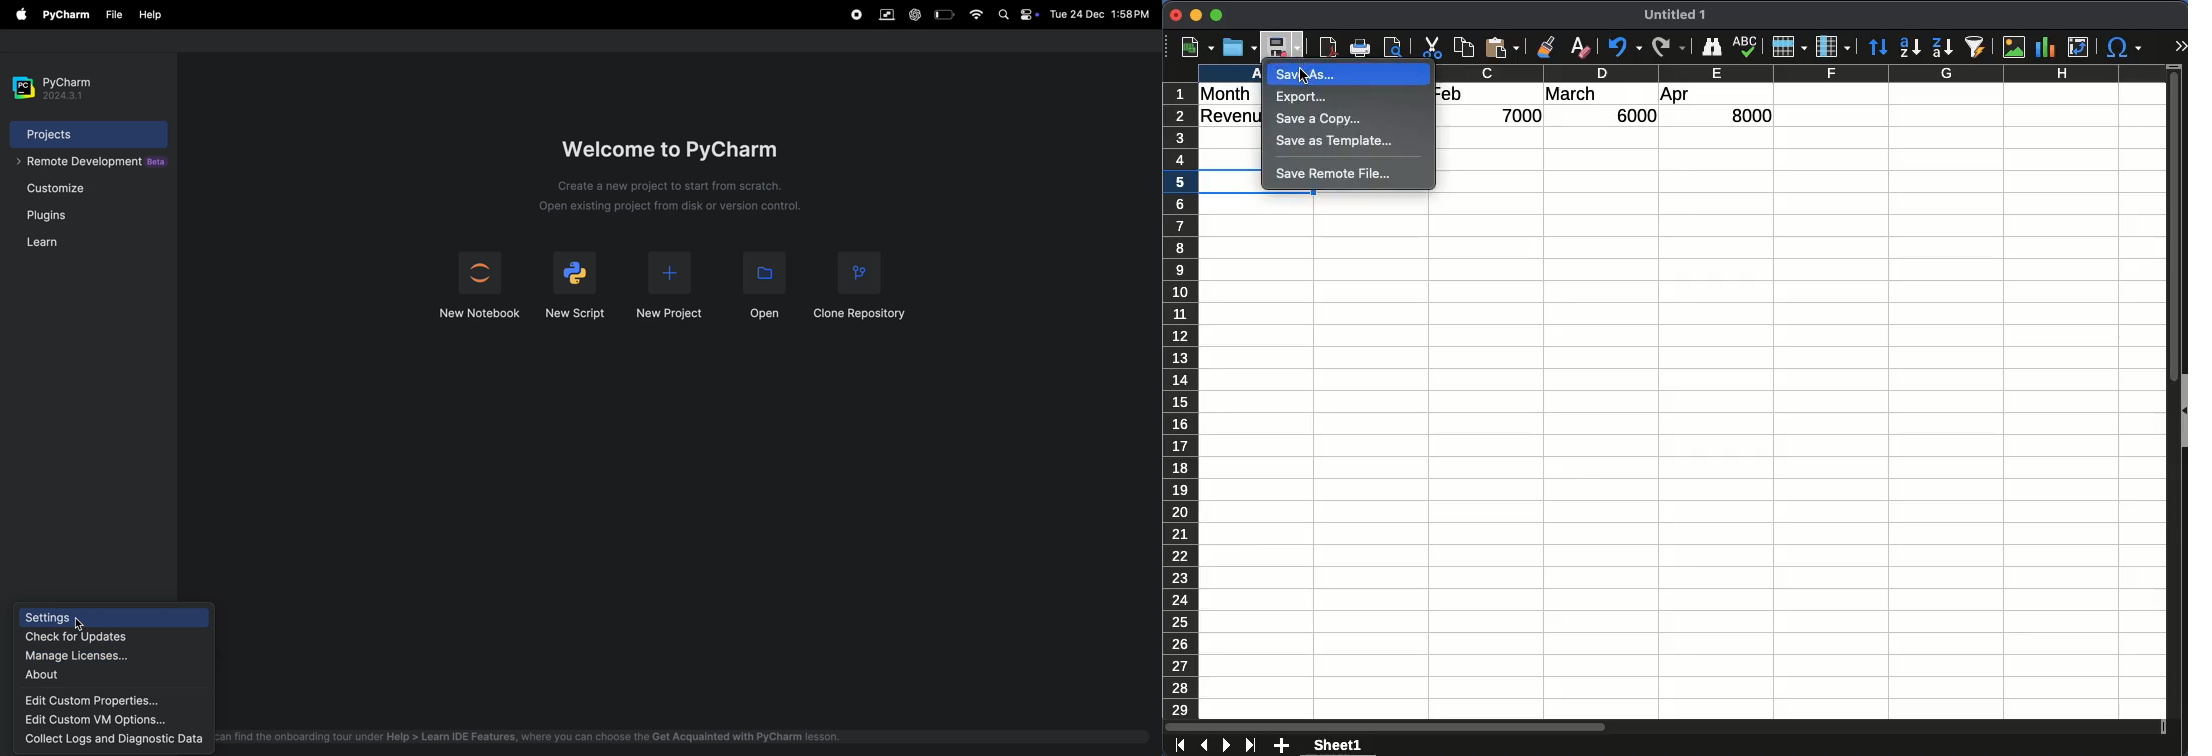 Image resolution: width=2212 pixels, height=756 pixels. What do you see at coordinates (1622, 48) in the screenshot?
I see `undo` at bounding box center [1622, 48].